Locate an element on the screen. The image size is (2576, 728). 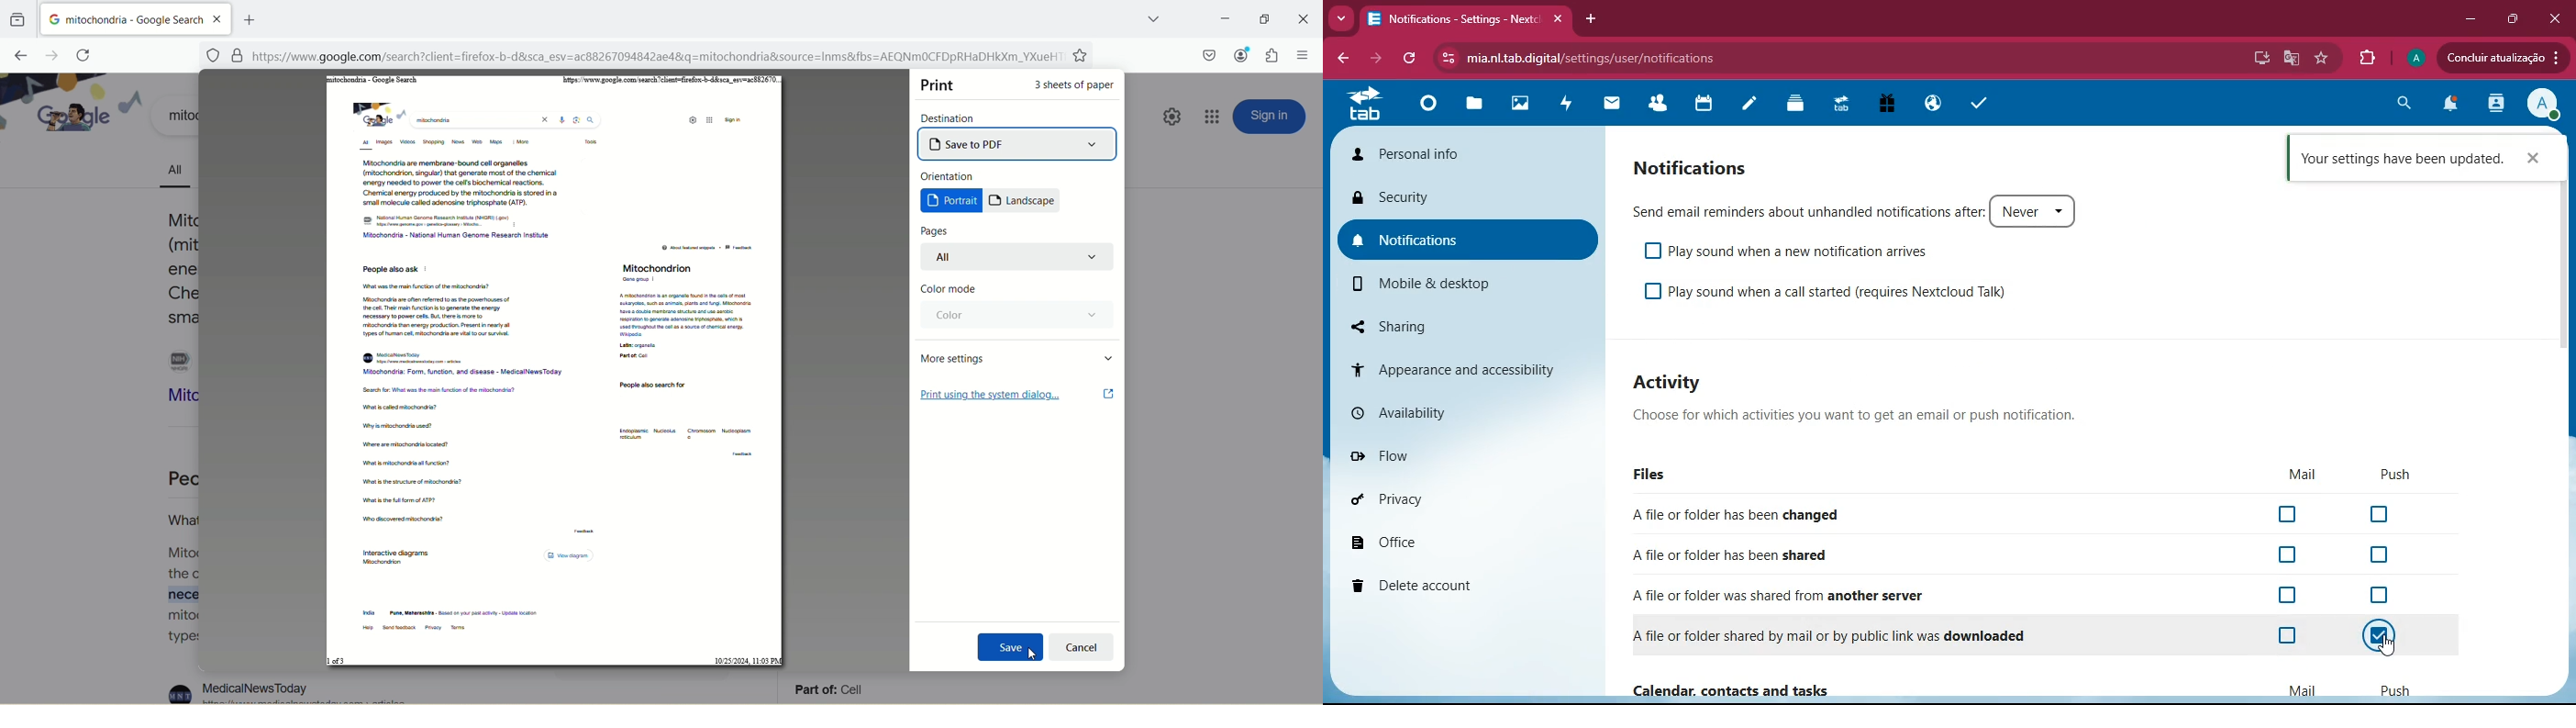
off is located at coordinates (2381, 595).